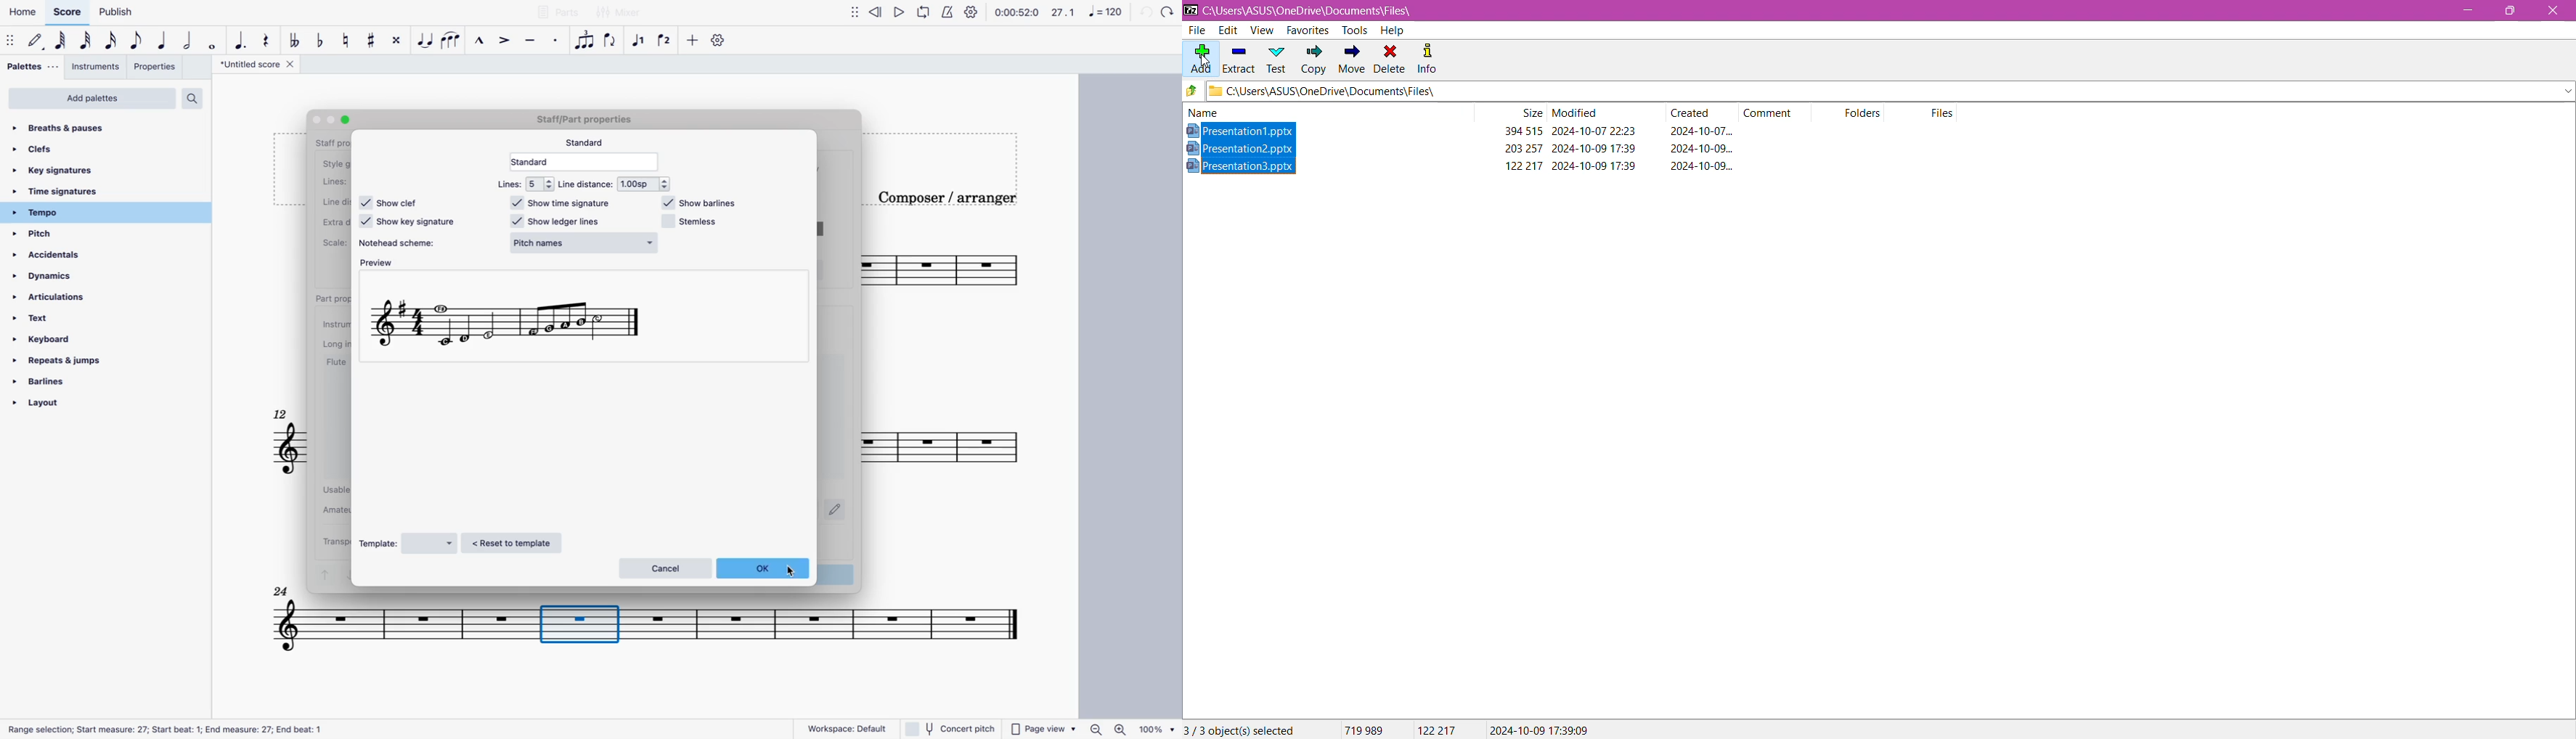  What do you see at coordinates (1218, 113) in the screenshot?
I see `Name` at bounding box center [1218, 113].